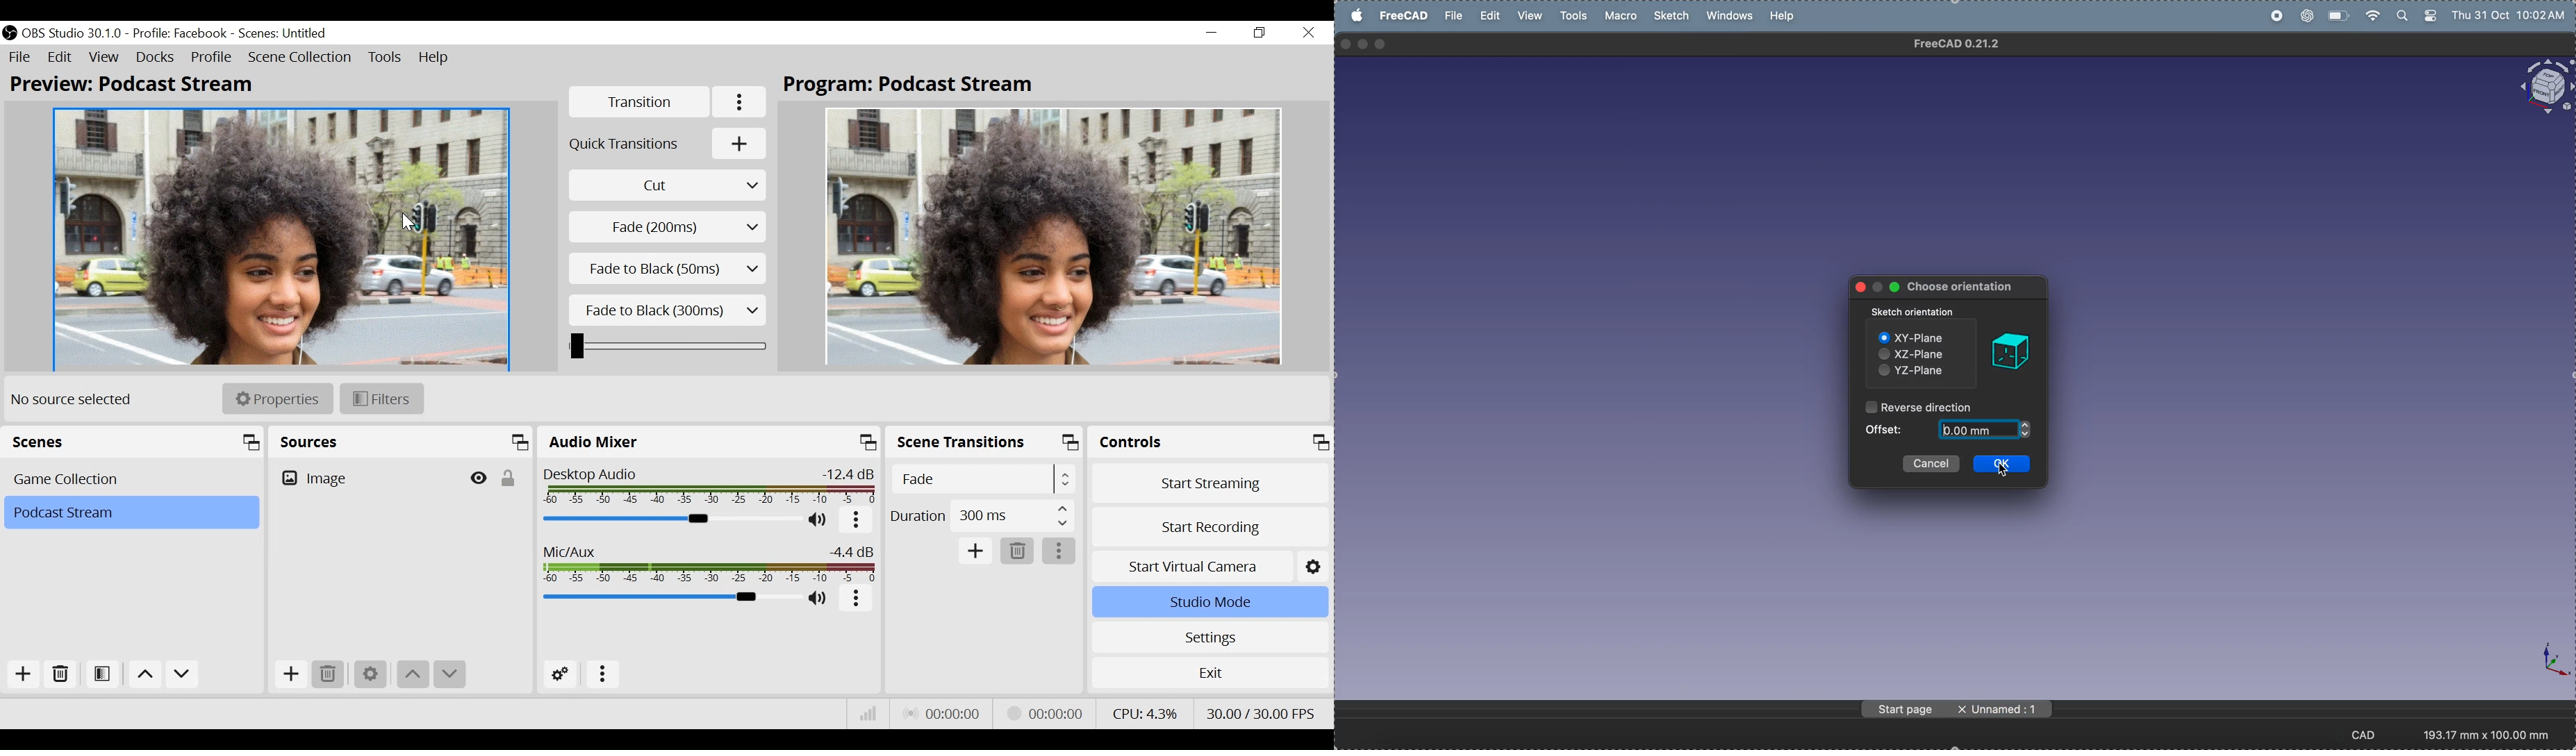 This screenshot has height=756, width=2576. Describe the element at coordinates (669, 519) in the screenshot. I see `Desktop Audio Slider` at that location.